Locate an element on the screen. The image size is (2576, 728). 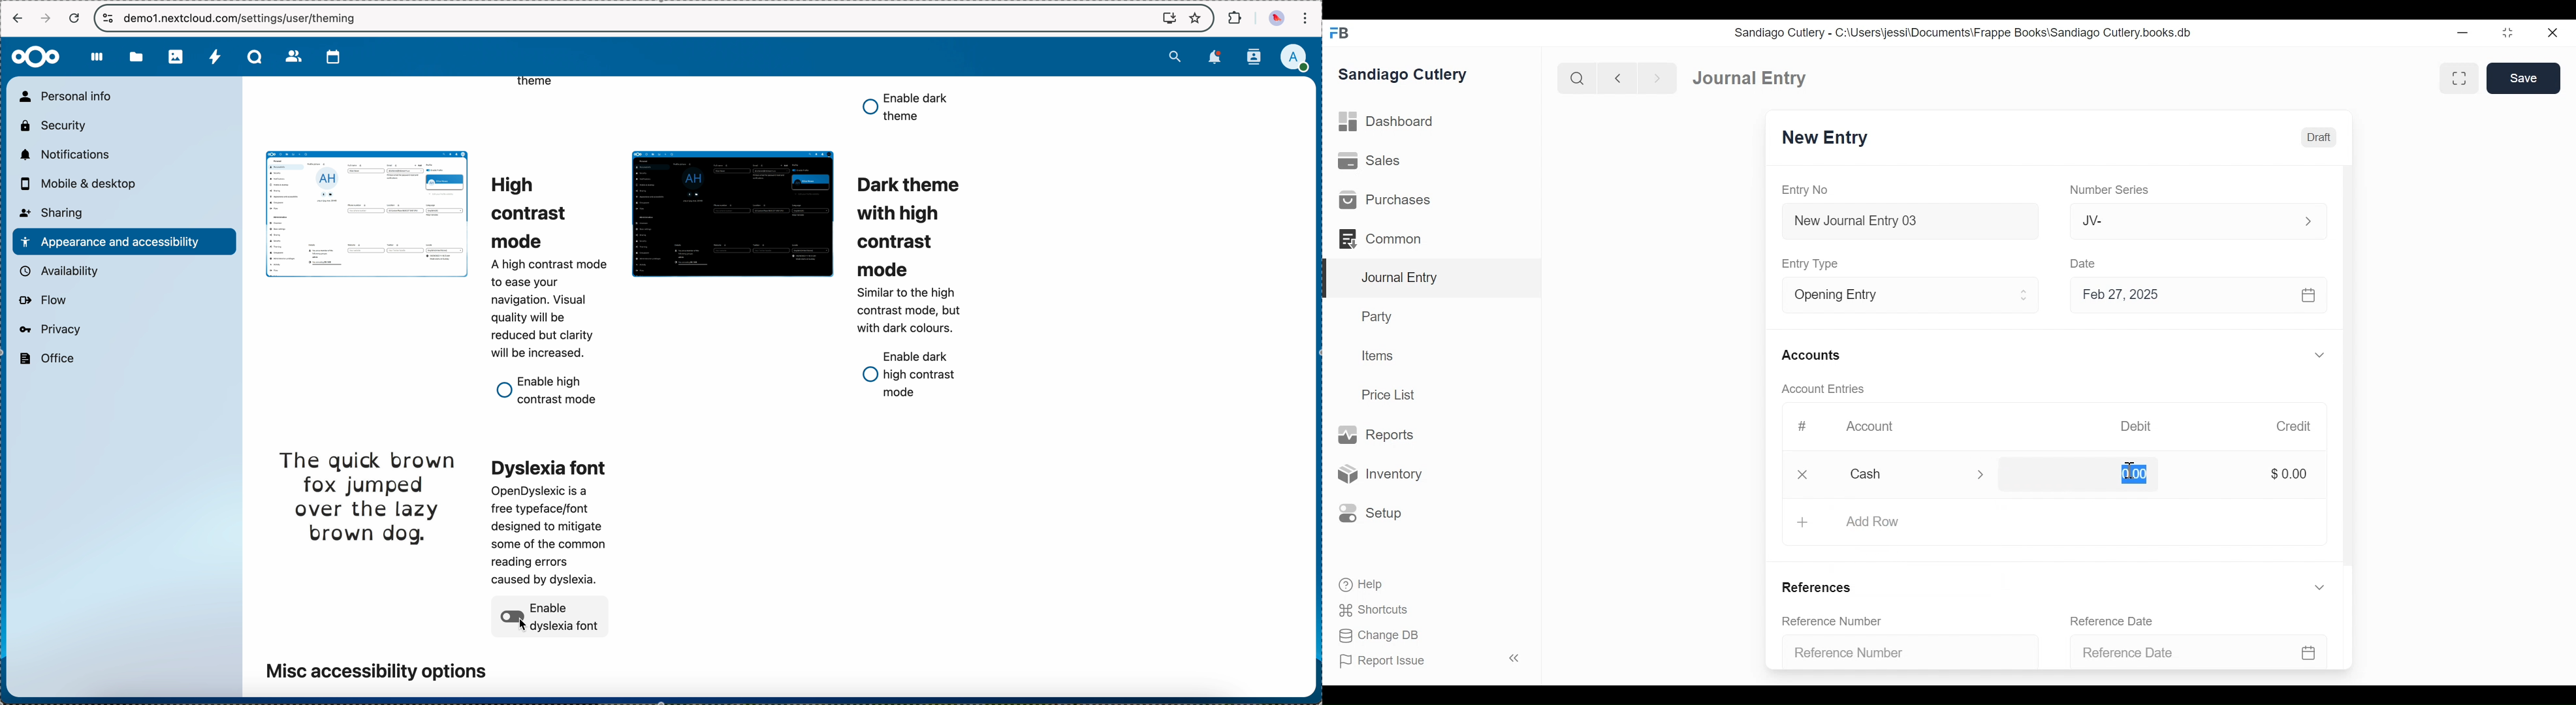
Reports is located at coordinates (1380, 435).